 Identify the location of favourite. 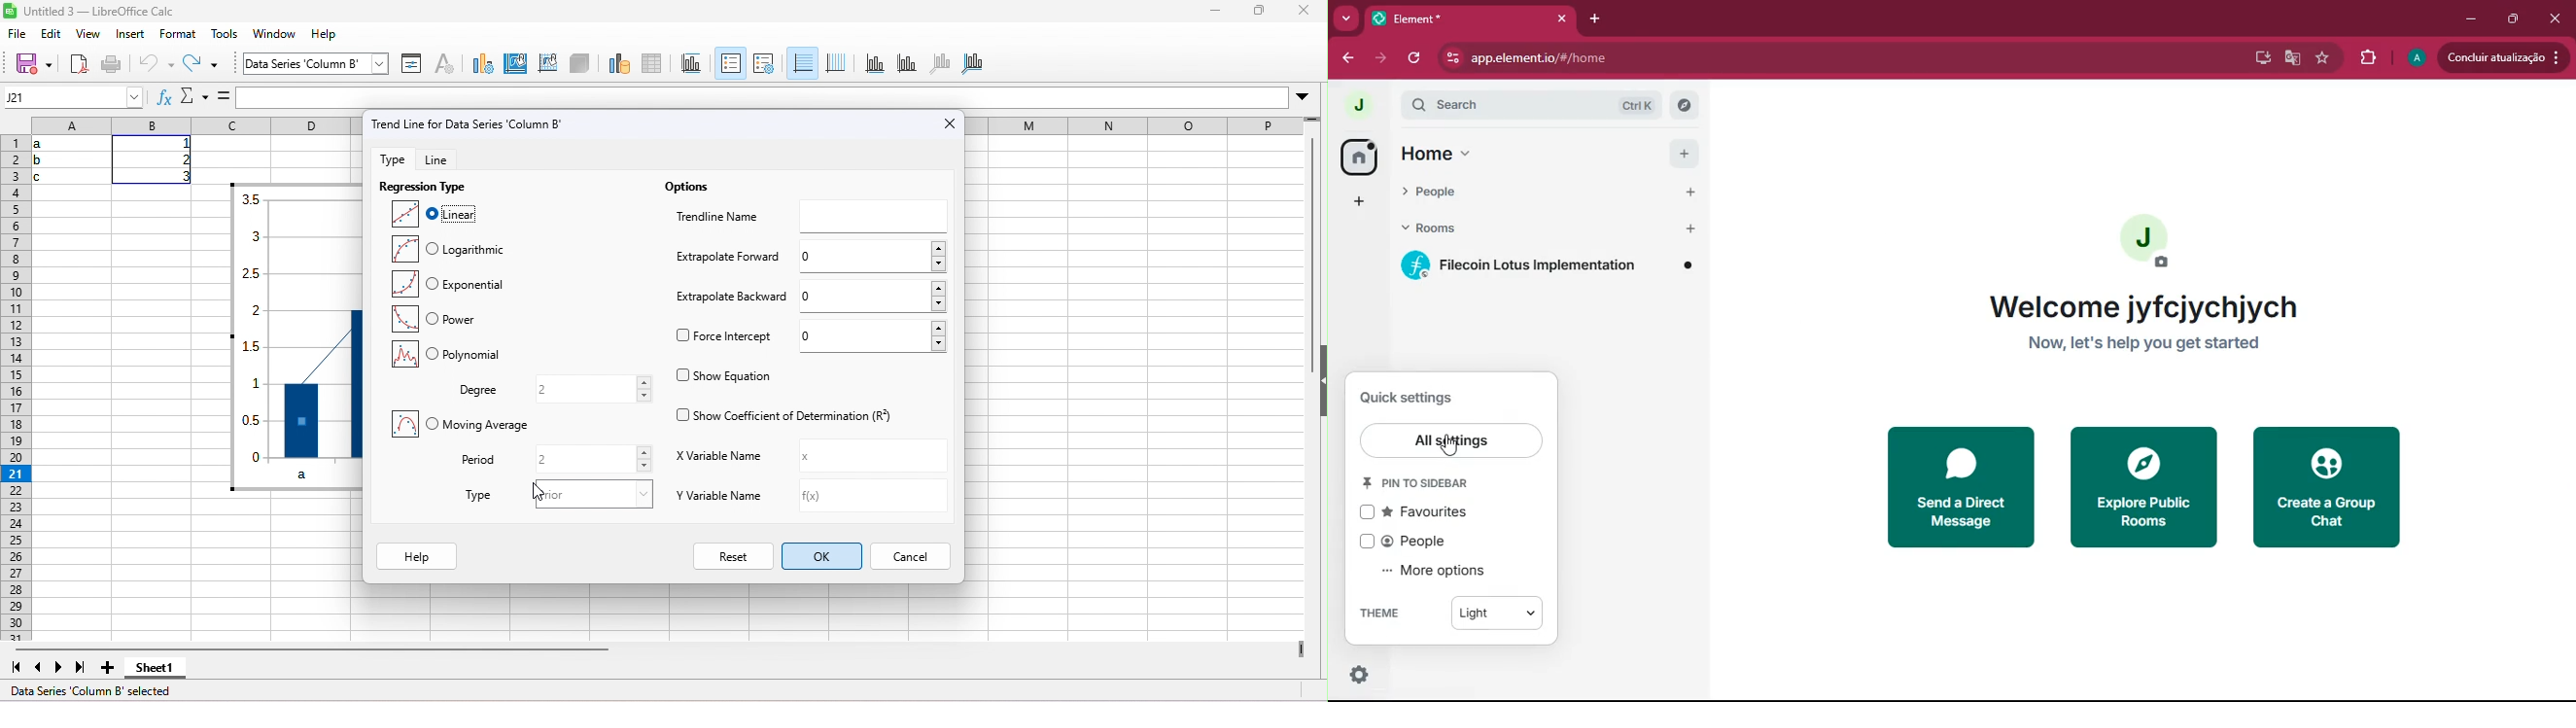
(2326, 58).